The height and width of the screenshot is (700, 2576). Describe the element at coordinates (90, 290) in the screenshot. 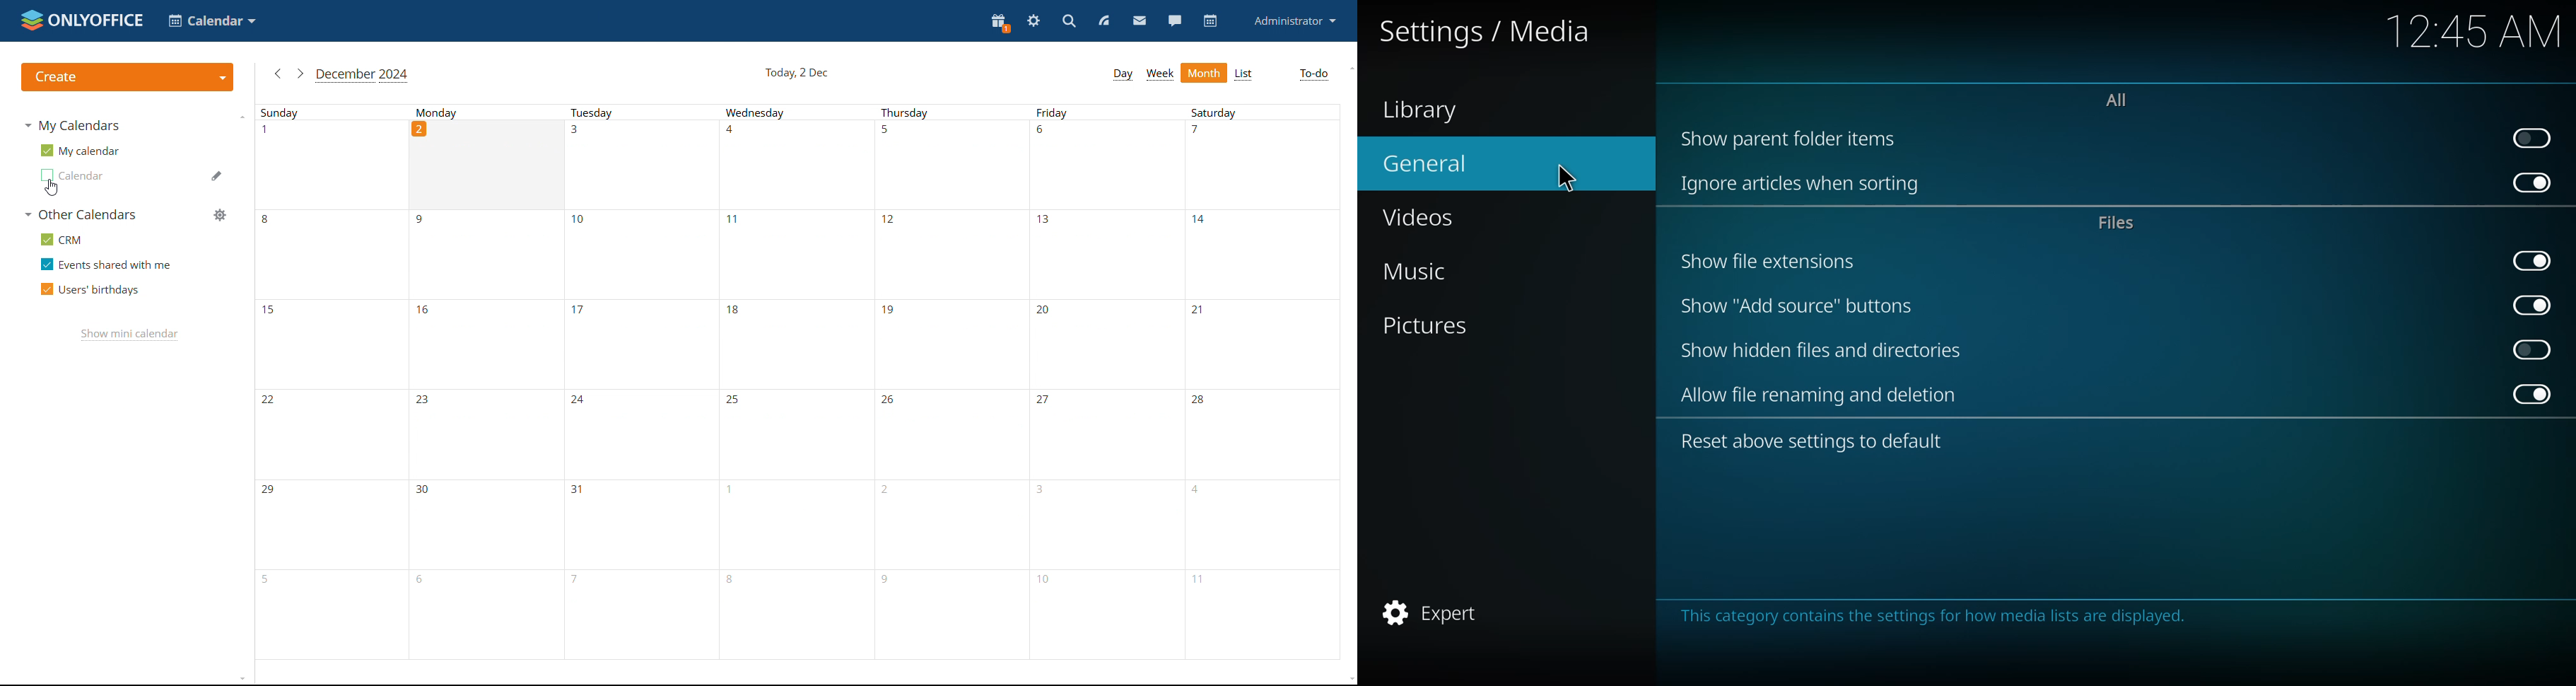

I see `users' birthdays` at that location.